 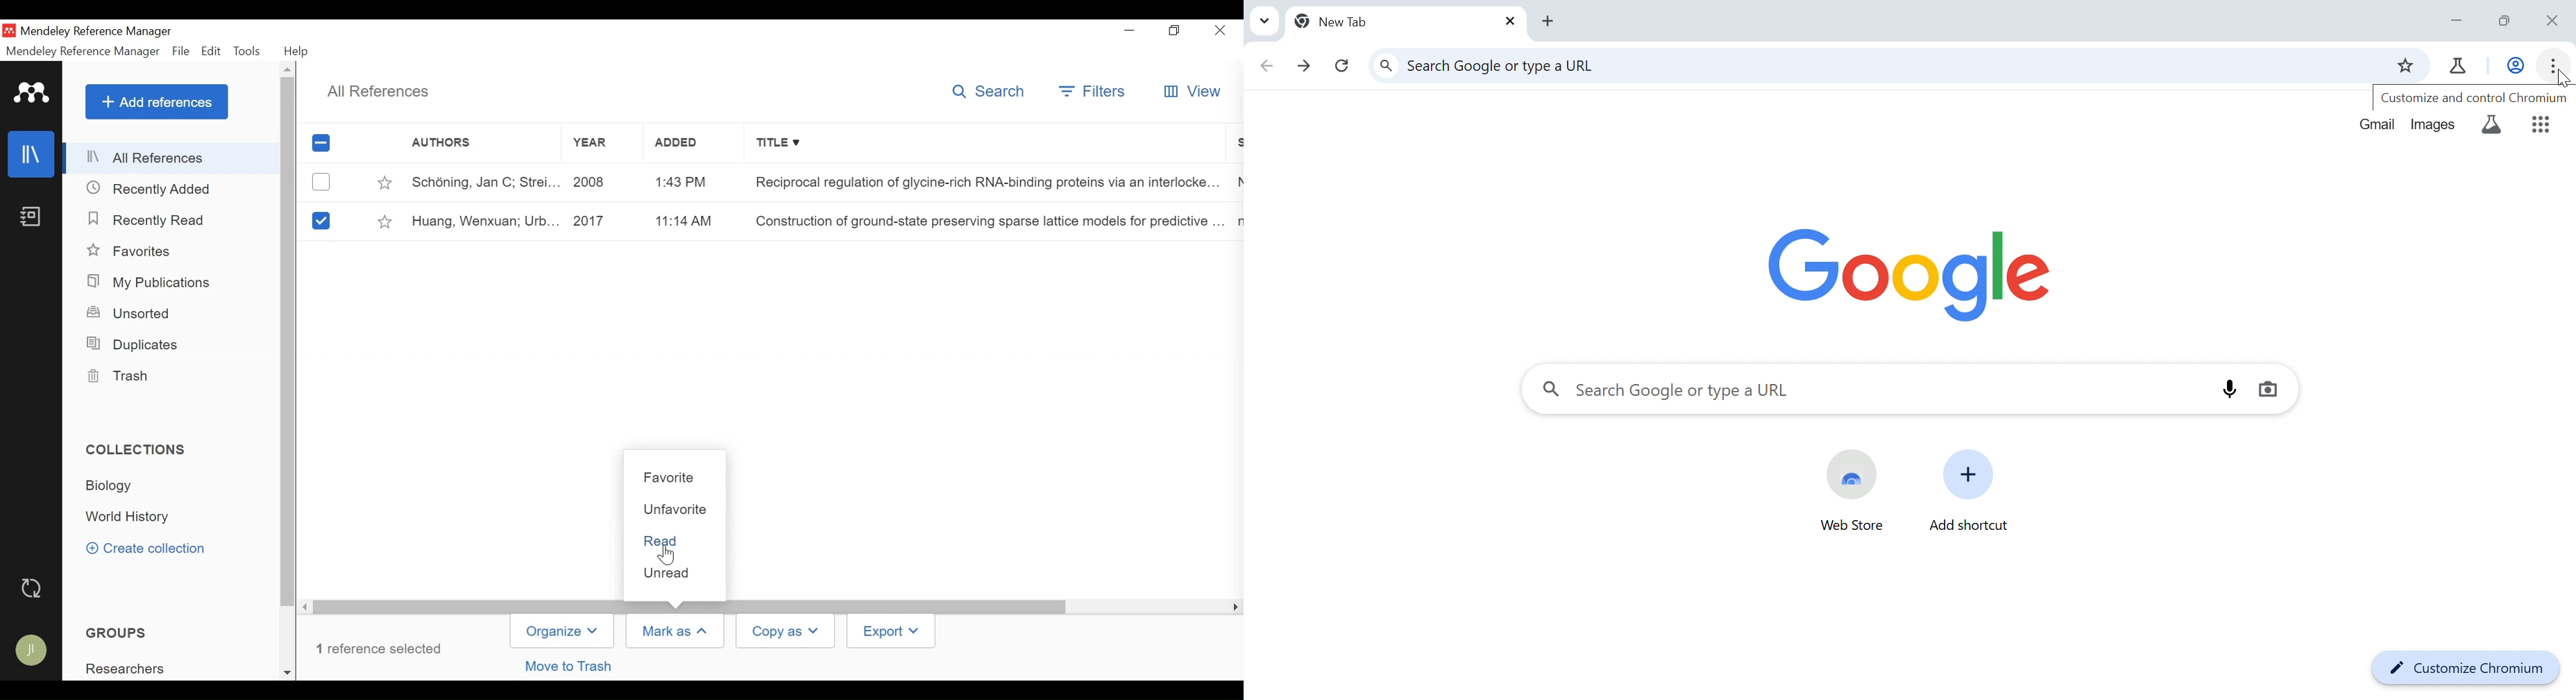 I want to click on My Publications, so click(x=154, y=283).